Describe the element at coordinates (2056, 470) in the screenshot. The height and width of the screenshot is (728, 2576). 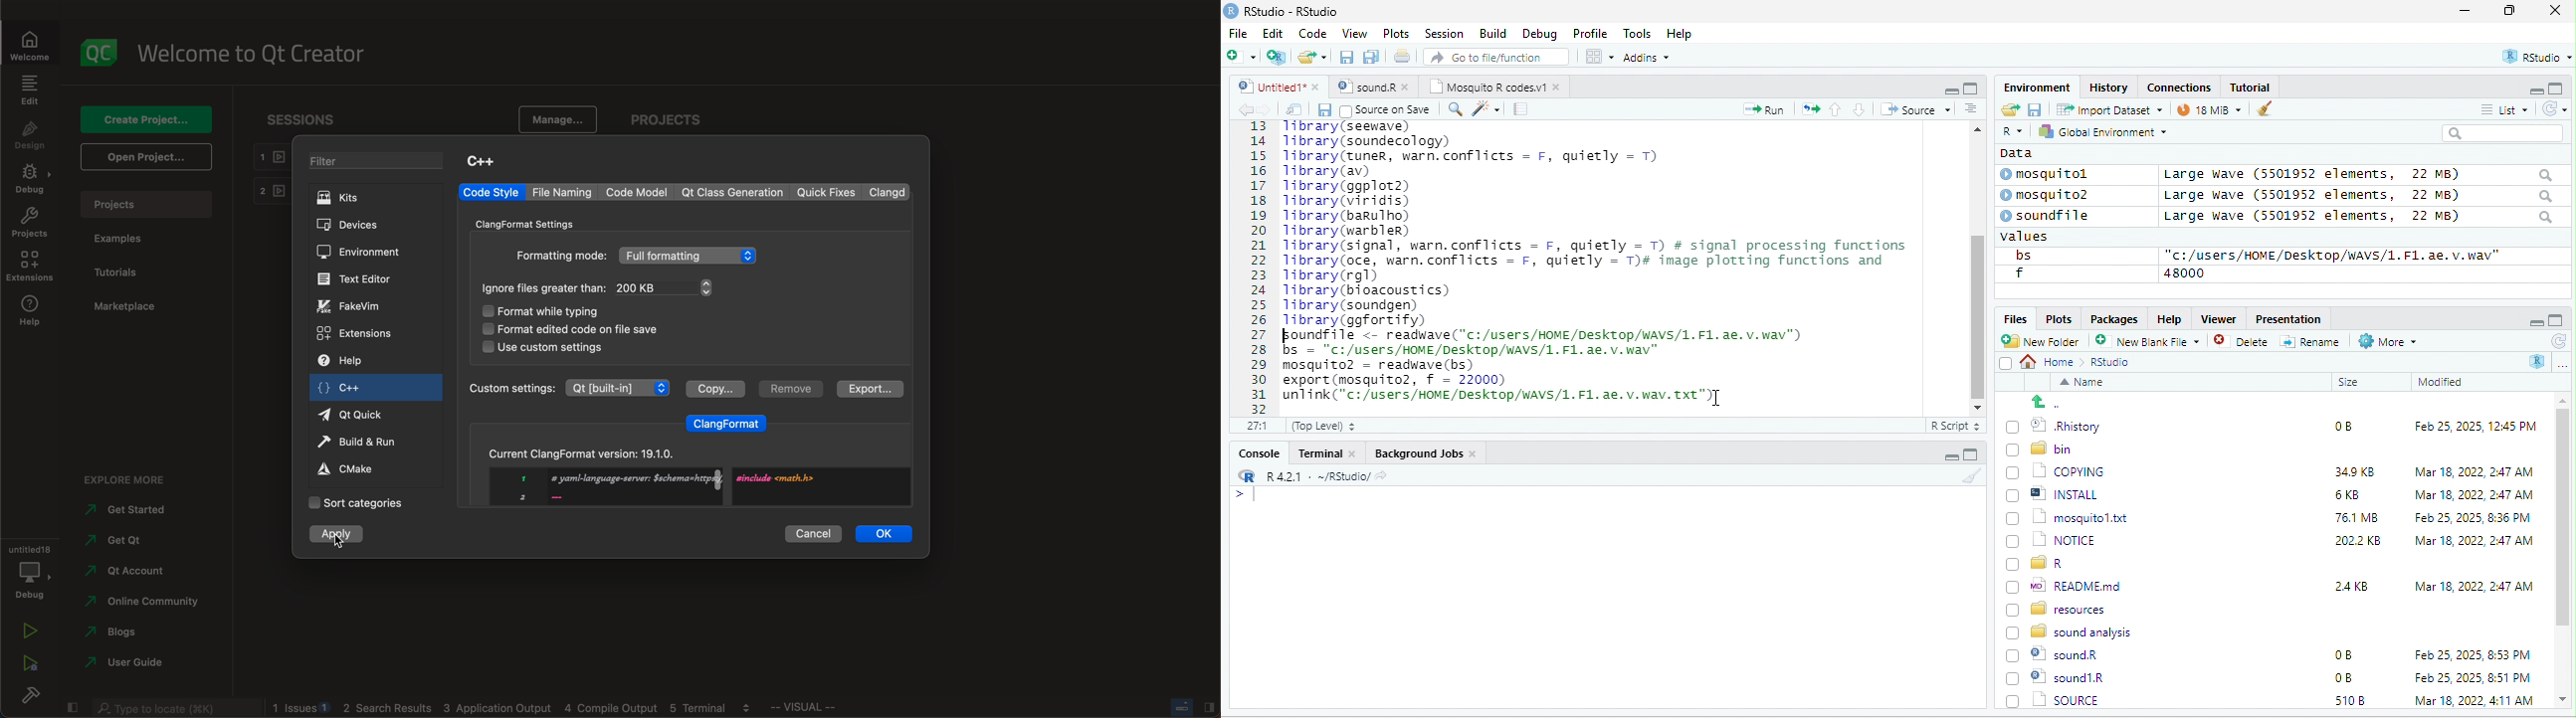
I see `‘| COPYING` at that location.